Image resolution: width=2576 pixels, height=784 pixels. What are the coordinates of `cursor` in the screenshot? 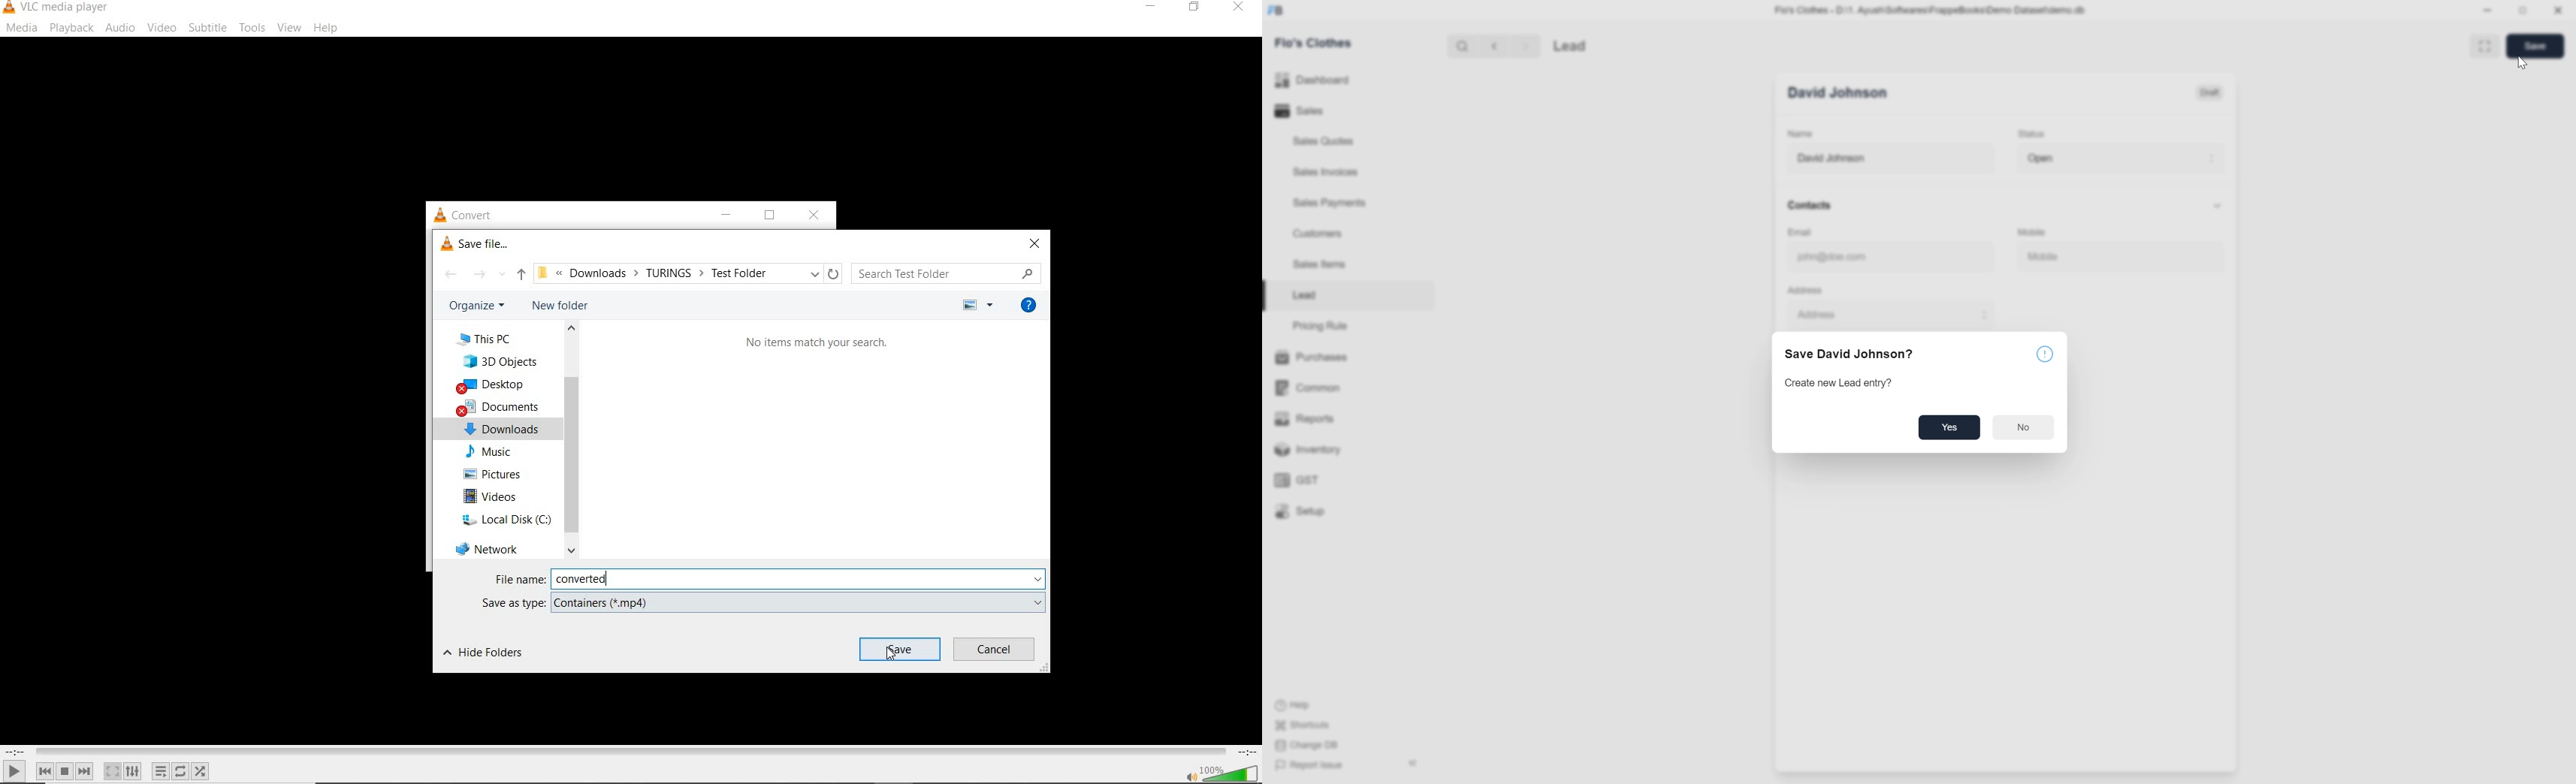 It's located at (892, 653).